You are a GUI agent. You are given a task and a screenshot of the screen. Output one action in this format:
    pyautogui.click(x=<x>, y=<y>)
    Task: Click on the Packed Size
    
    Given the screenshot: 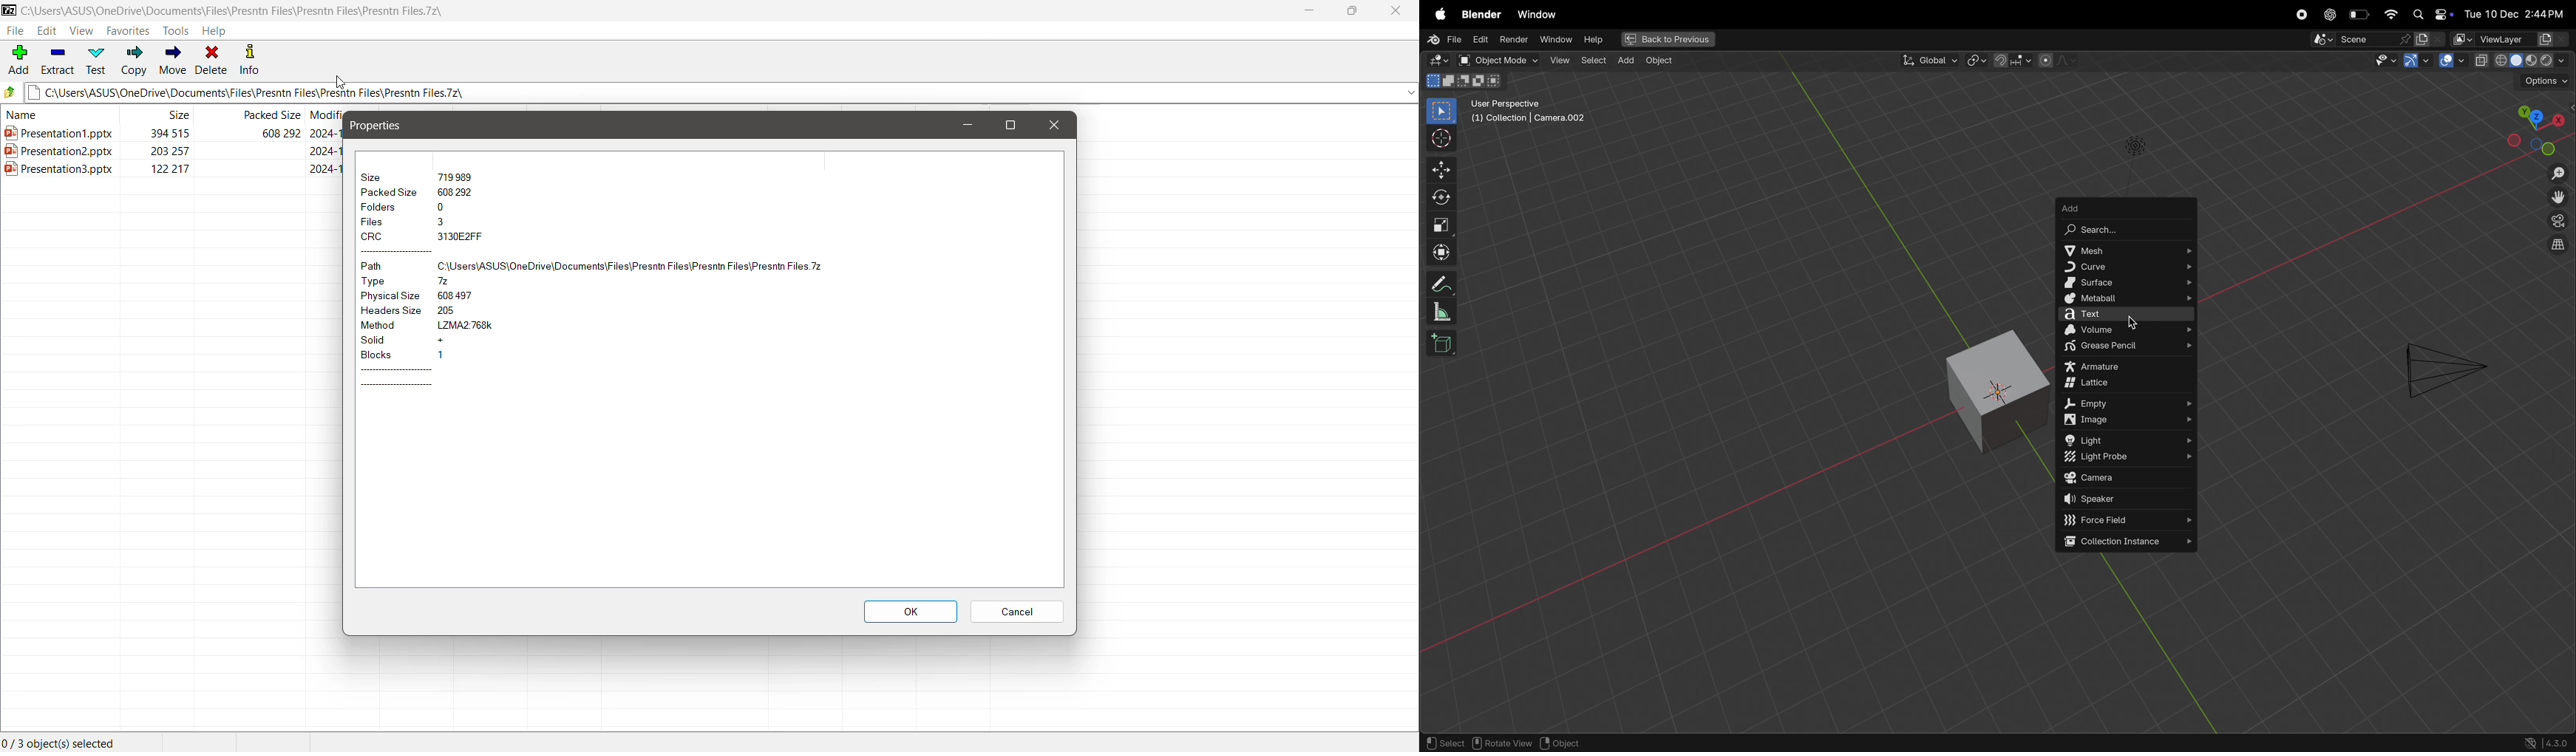 What is the action you would take?
    pyautogui.click(x=390, y=194)
    